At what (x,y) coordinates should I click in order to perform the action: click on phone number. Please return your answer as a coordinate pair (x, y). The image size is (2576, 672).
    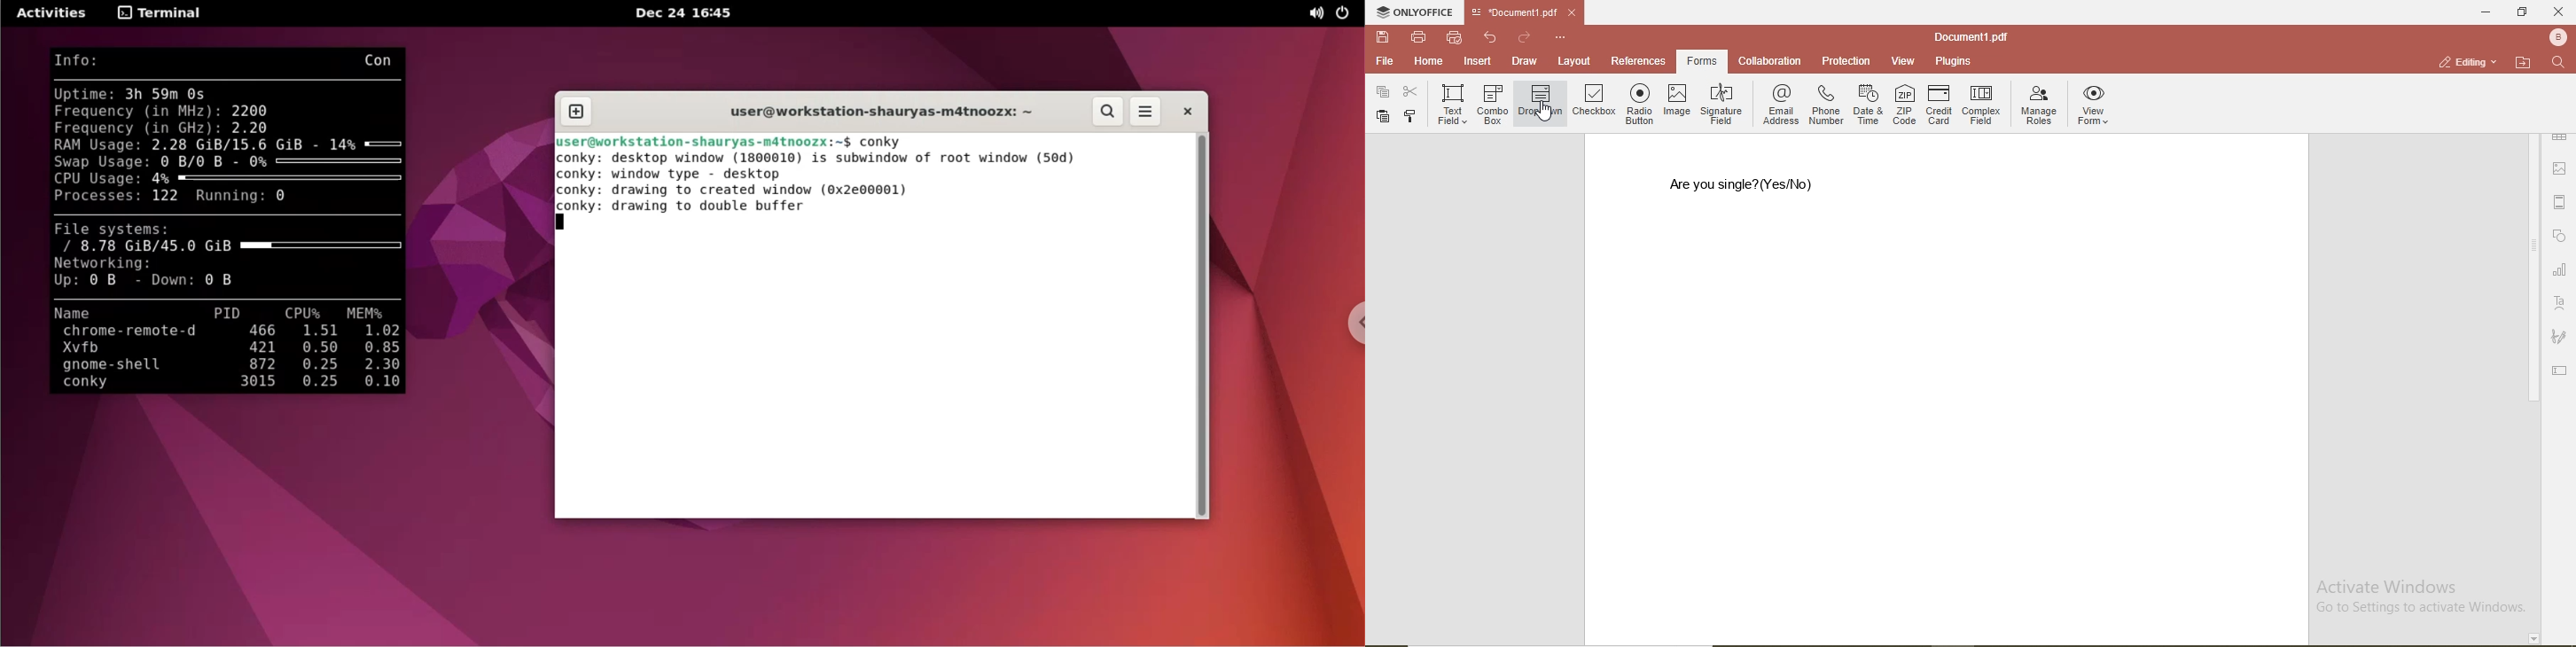
    Looking at the image, I should click on (1826, 104).